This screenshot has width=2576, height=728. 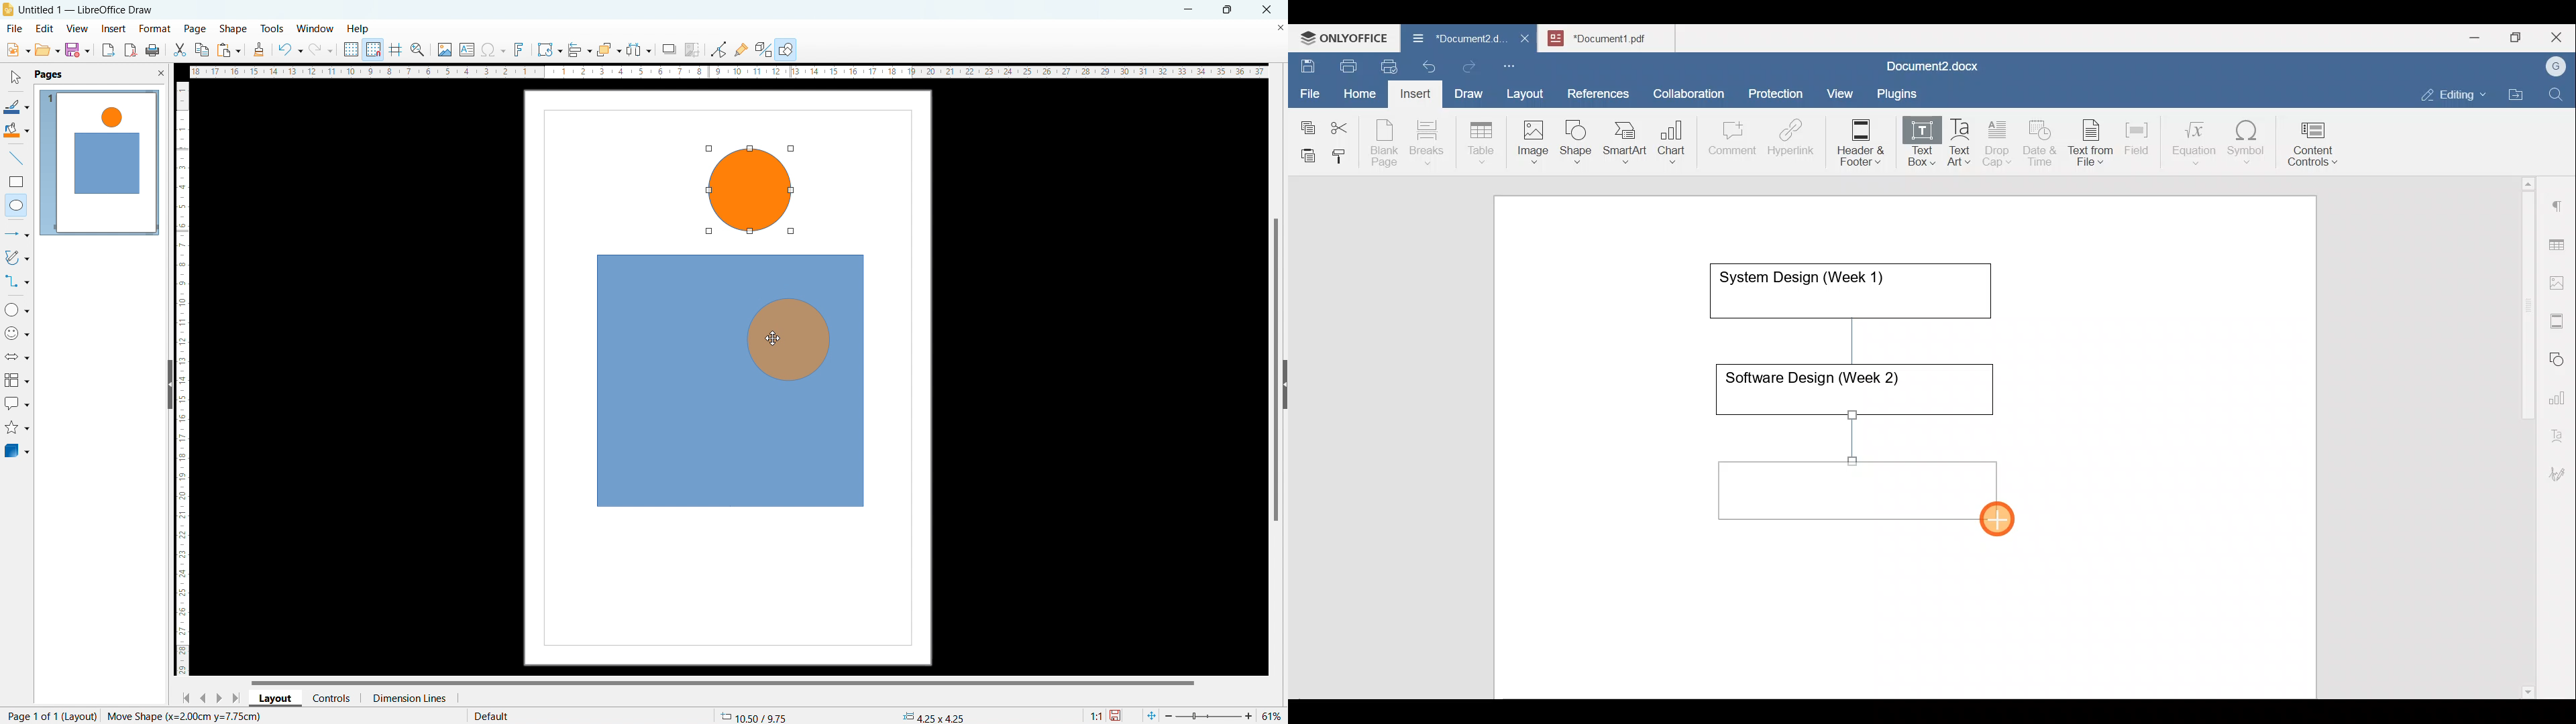 I want to click on paste, so click(x=229, y=50).